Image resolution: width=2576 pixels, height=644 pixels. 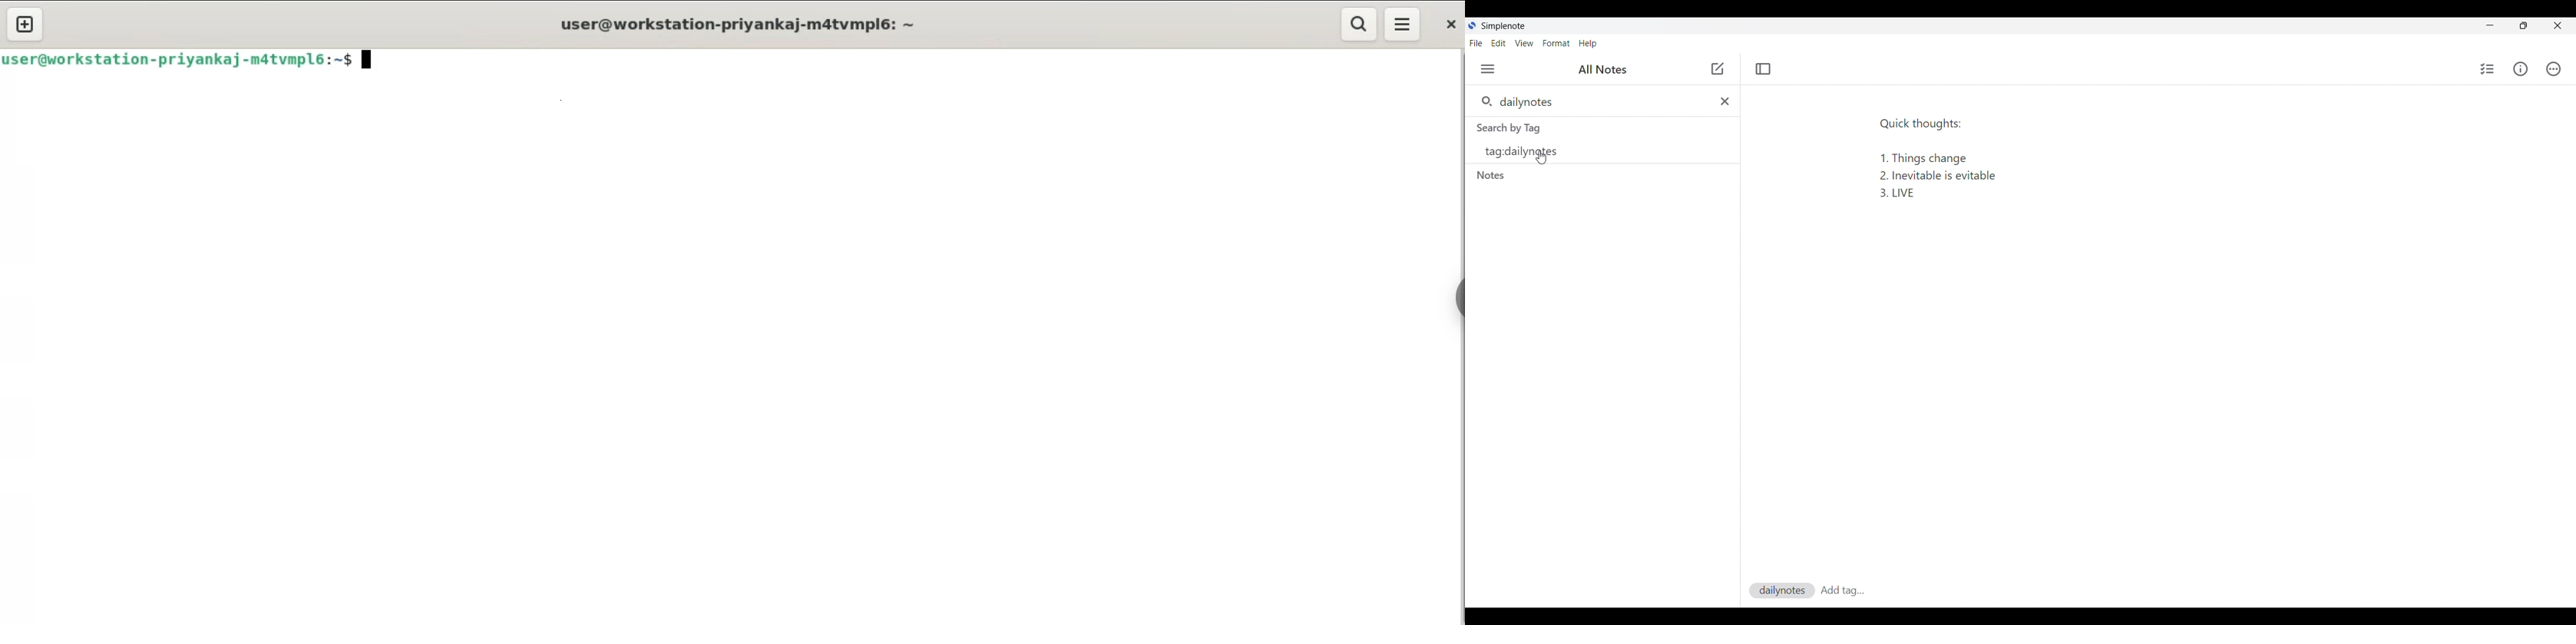 I want to click on Quick thoughts:

1. Things change

2. Inevitable is evitable
3. LIVE, so click(x=1936, y=161).